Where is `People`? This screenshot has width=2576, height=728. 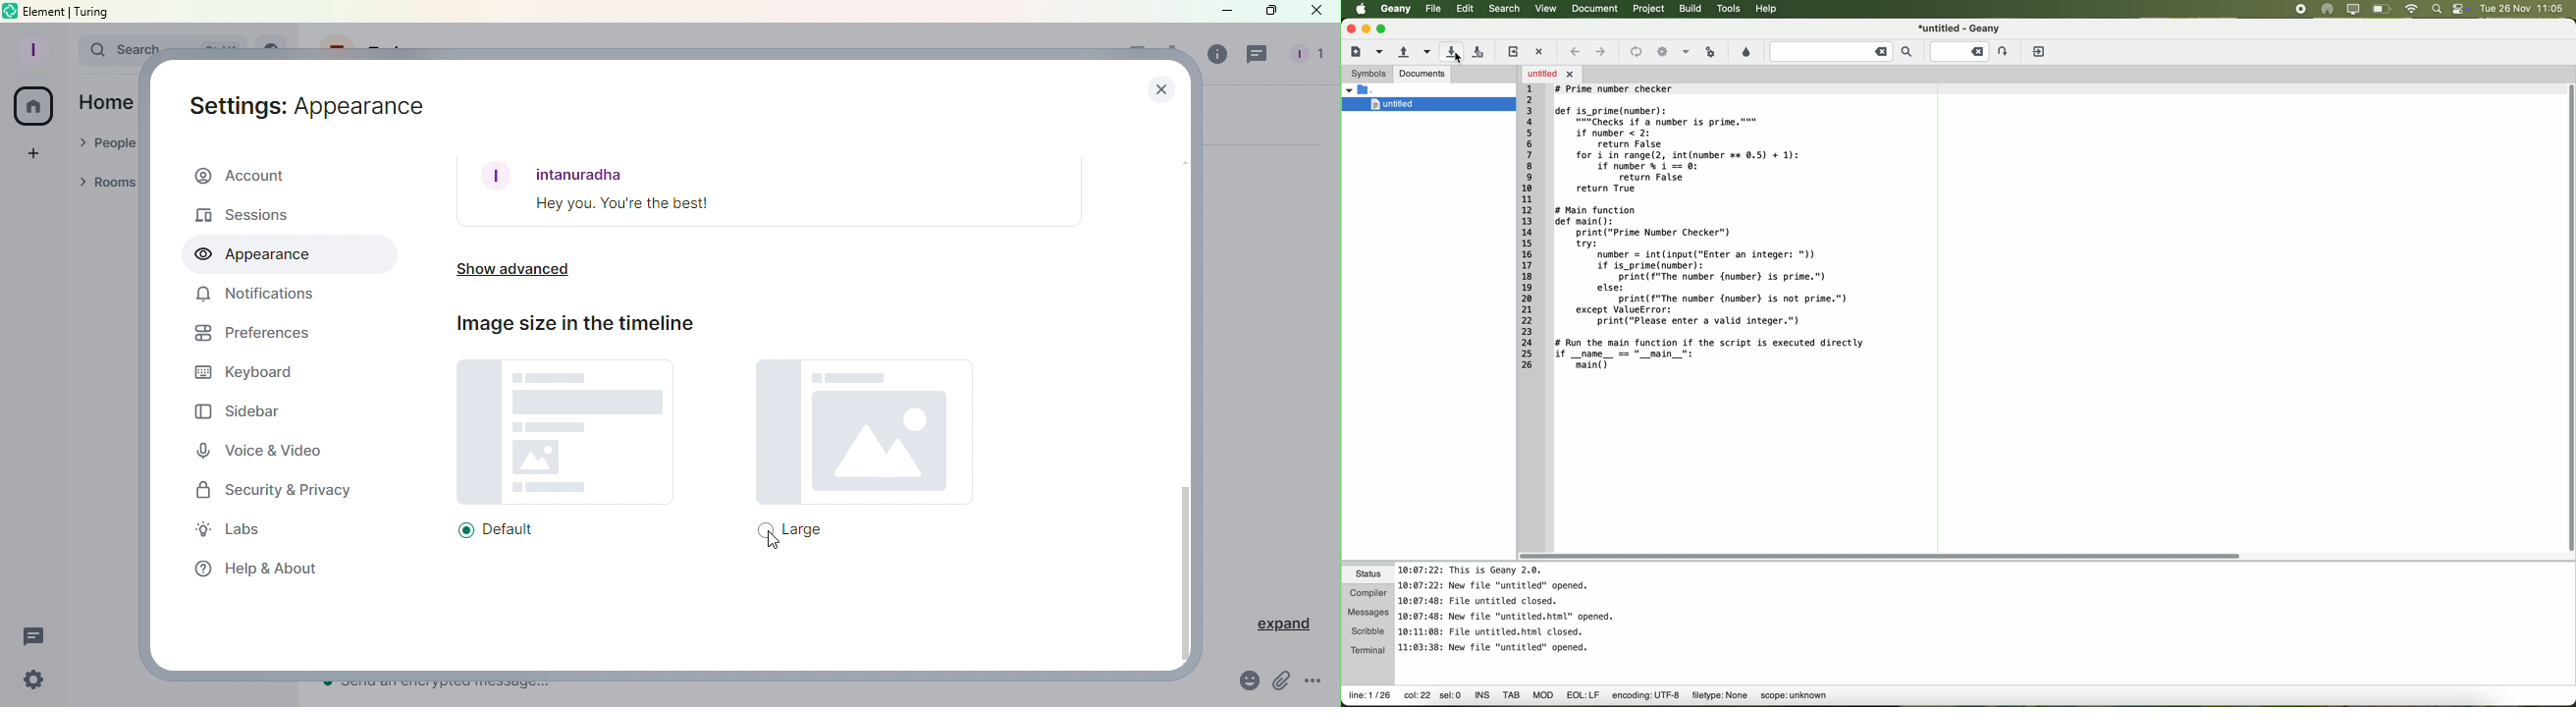 People is located at coordinates (107, 144).